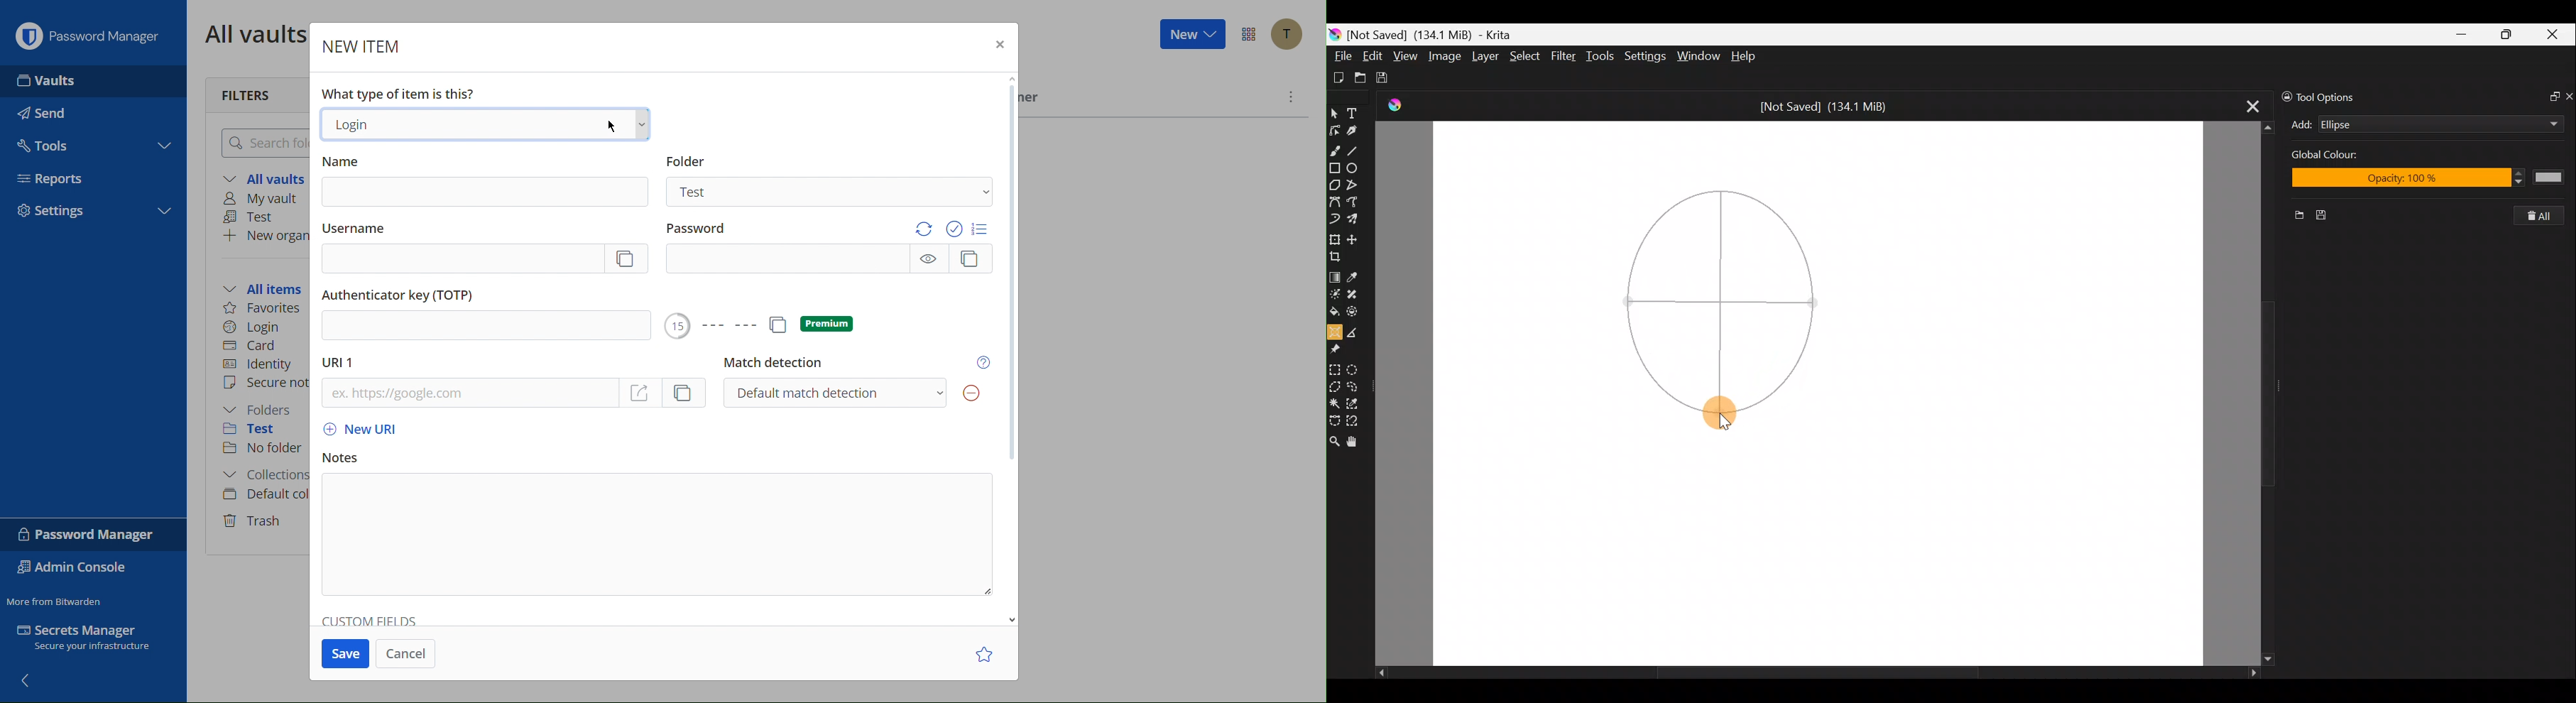 This screenshot has height=728, width=2576. What do you see at coordinates (1358, 402) in the screenshot?
I see `Similar color selection tool` at bounding box center [1358, 402].